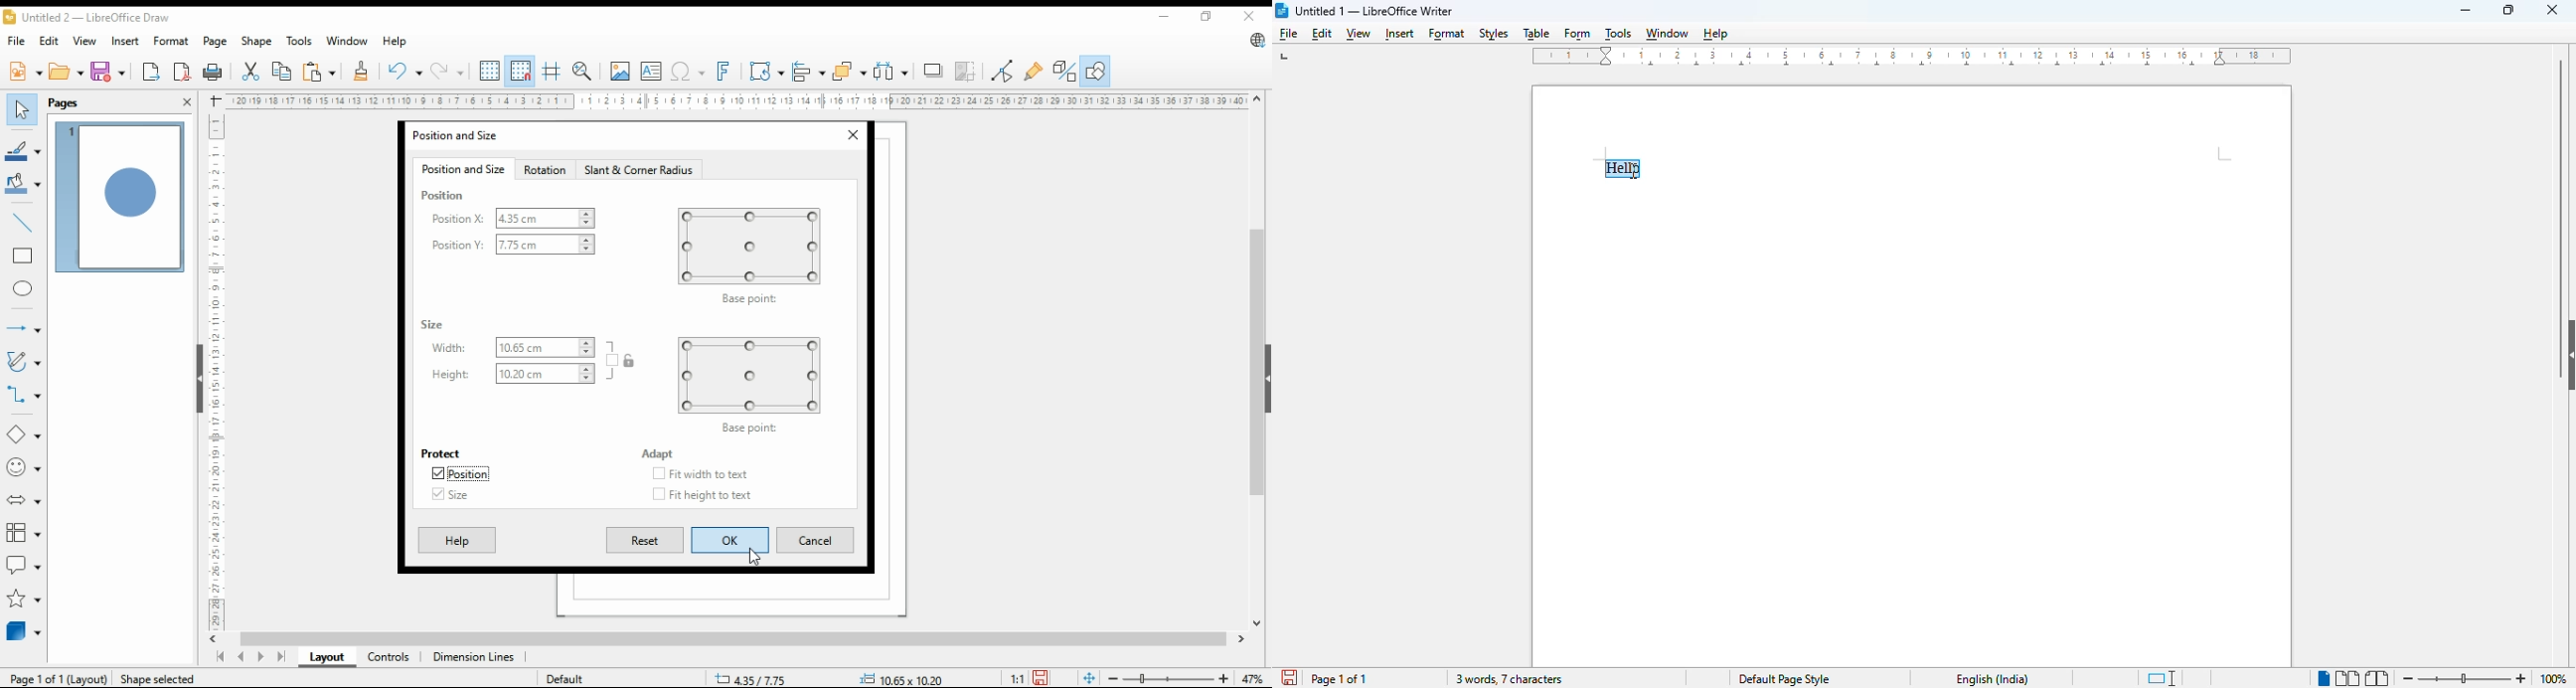 Image resolution: width=2576 pixels, height=700 pixels. Describe the element at coordinates (1001, 70) in the screenshot. I see `toggle point edit mode` at that location.